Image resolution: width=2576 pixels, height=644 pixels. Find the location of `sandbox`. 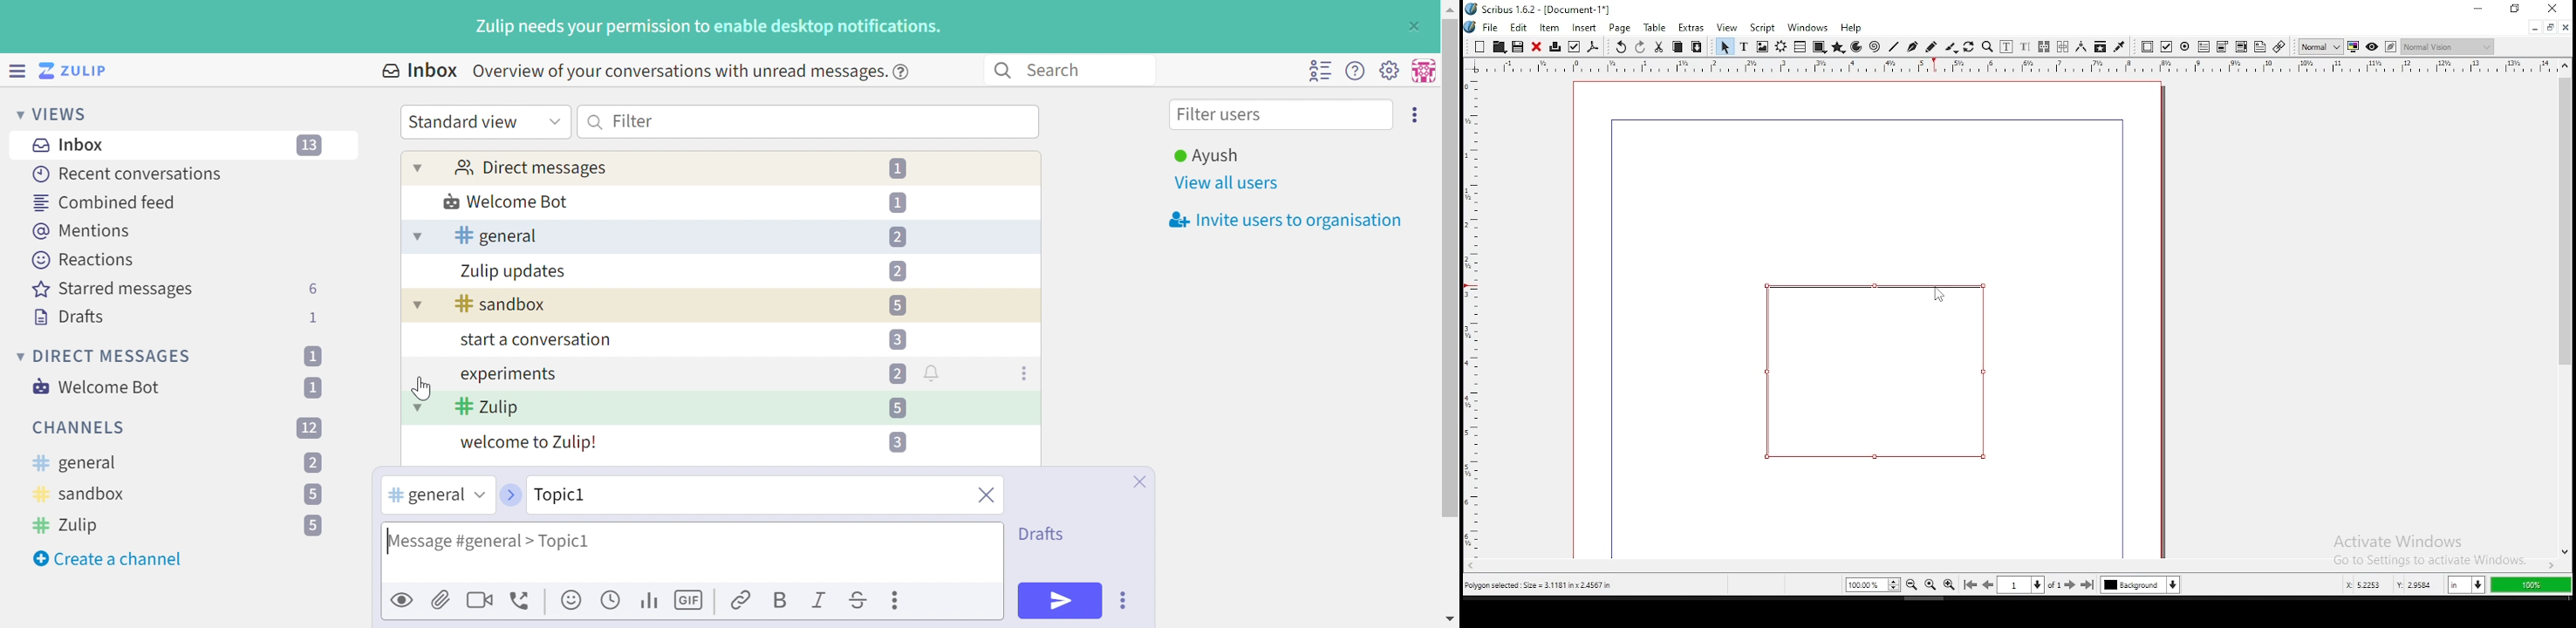

sandbox is located at coordinates (81, 496).